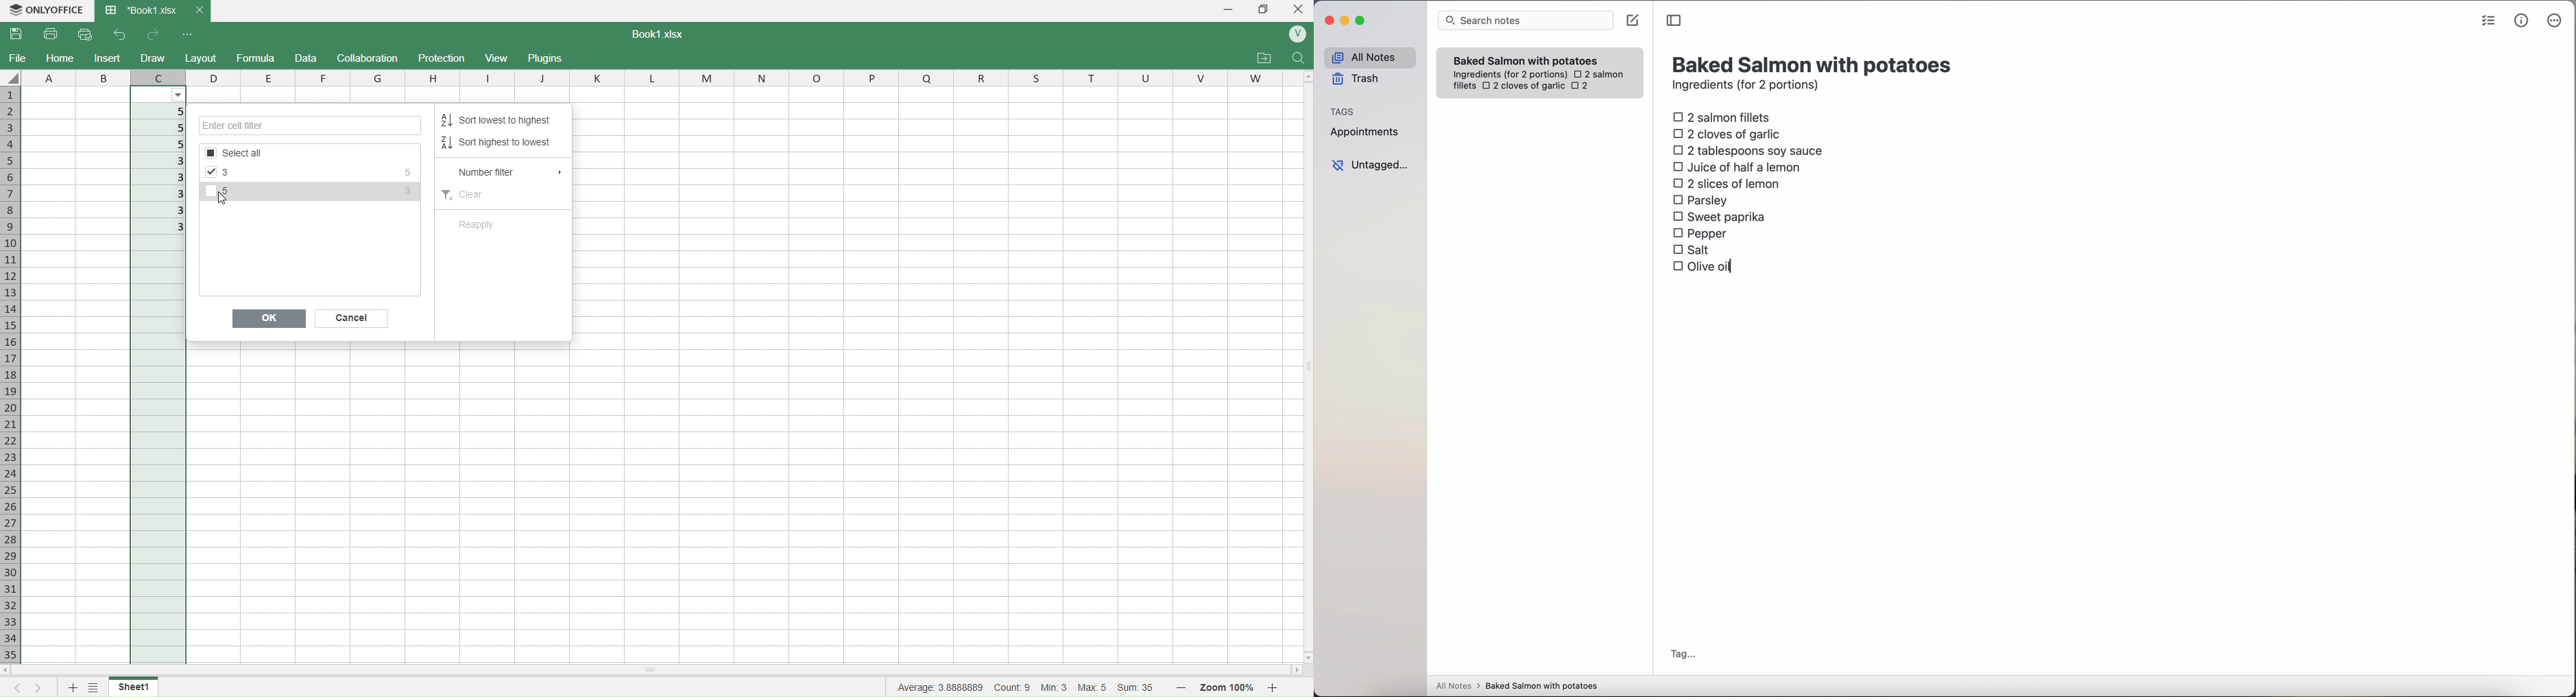  Describe the element at coordinates (1465, 86) in the screenshot. I see `fillets` at that location.